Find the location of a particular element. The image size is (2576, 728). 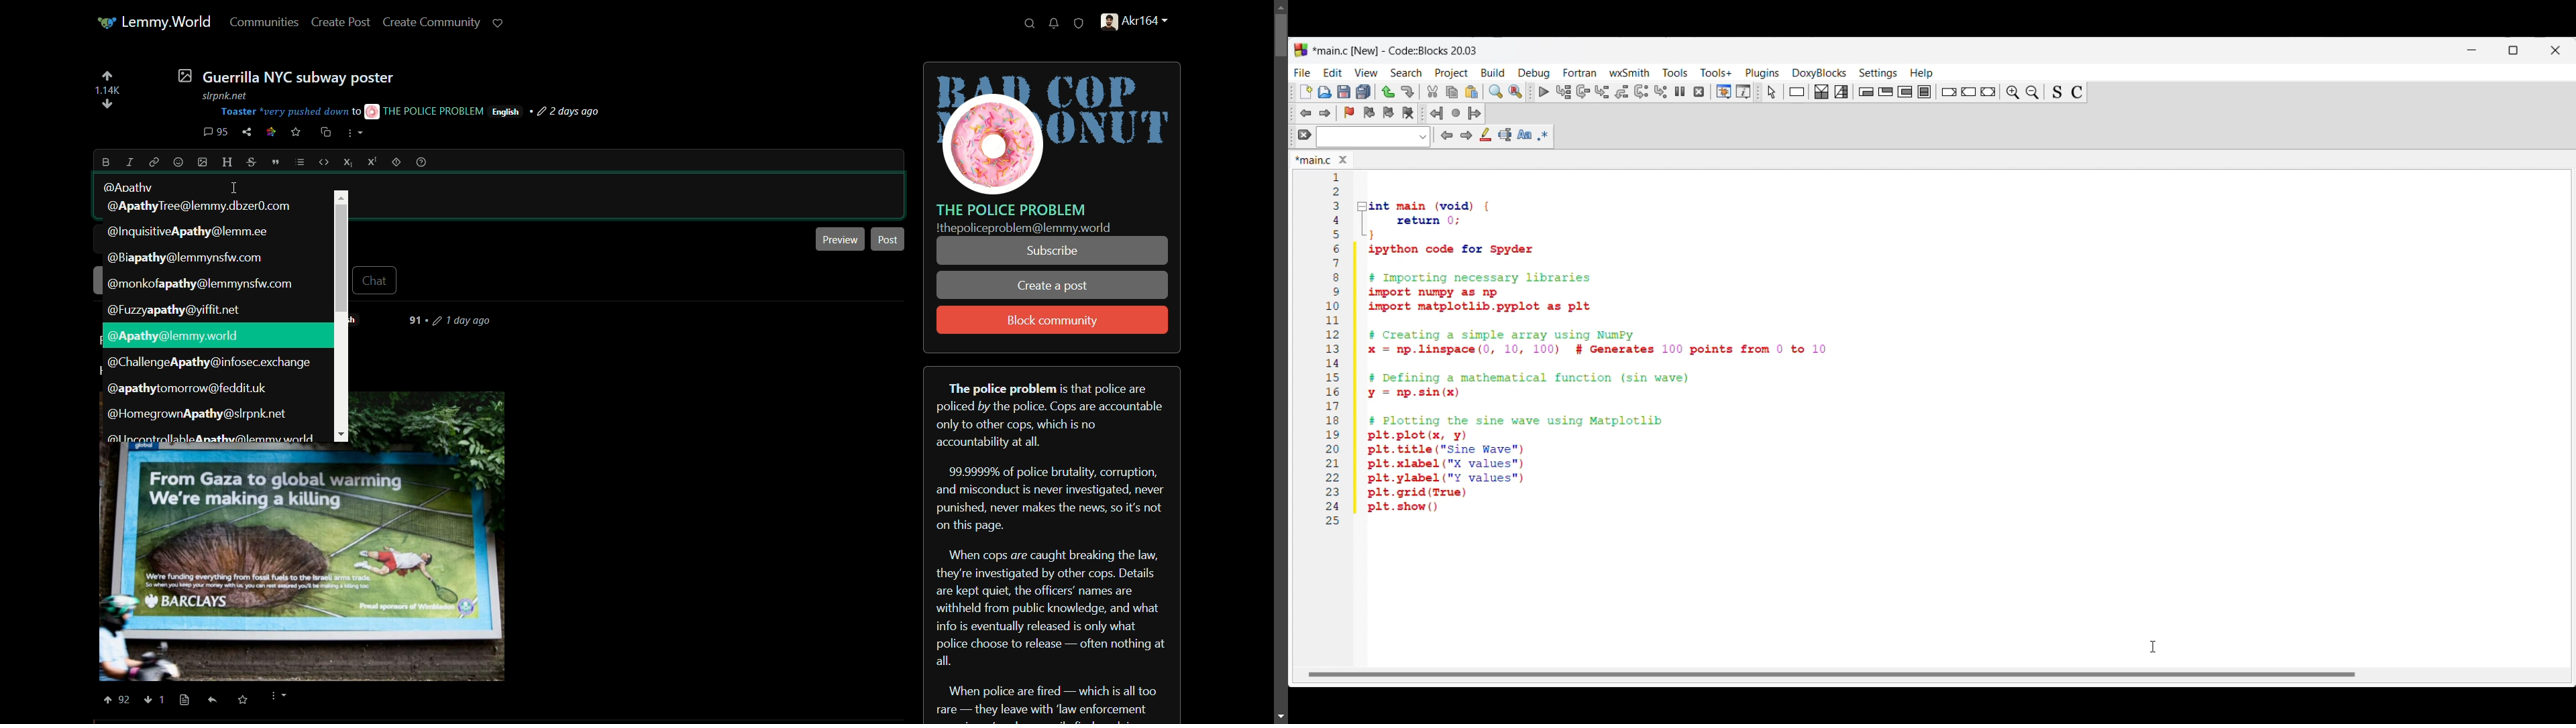

 is located at coordinates (213, 700).